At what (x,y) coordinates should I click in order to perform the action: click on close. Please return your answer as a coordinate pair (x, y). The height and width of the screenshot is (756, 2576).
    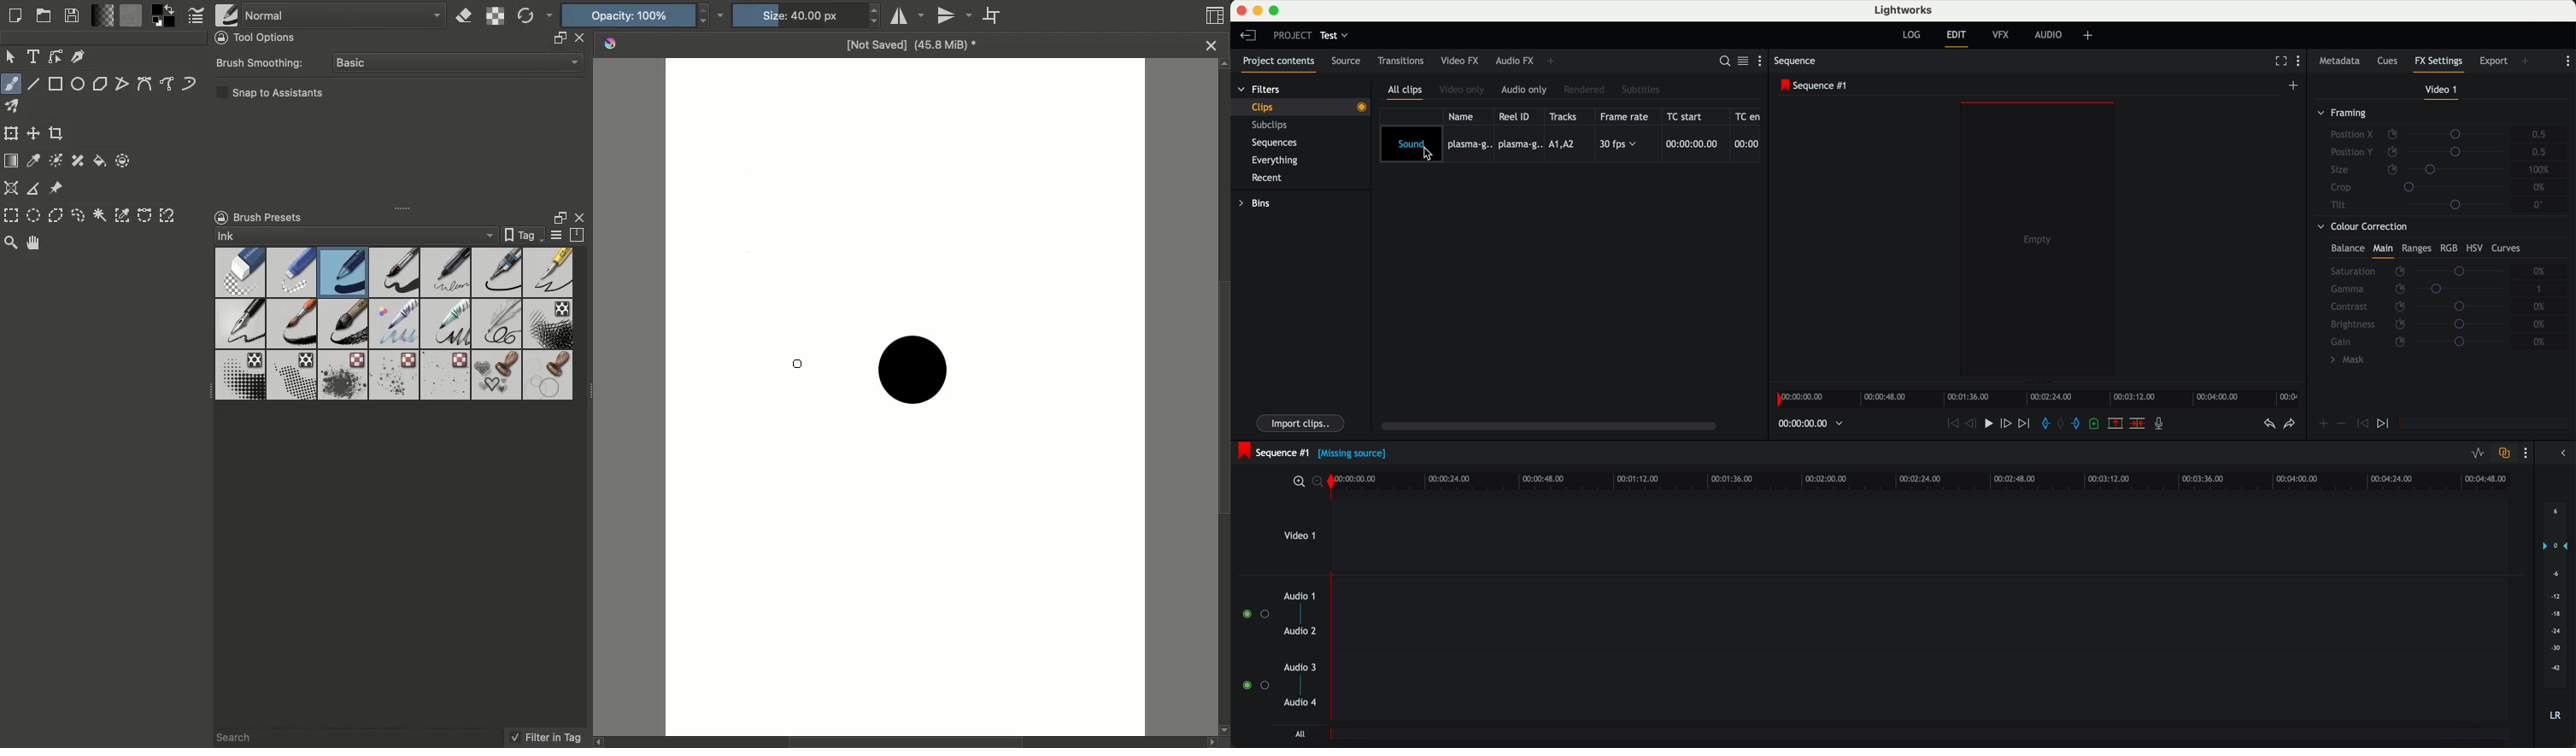
    Looking at the image, I should click on (579, 38).